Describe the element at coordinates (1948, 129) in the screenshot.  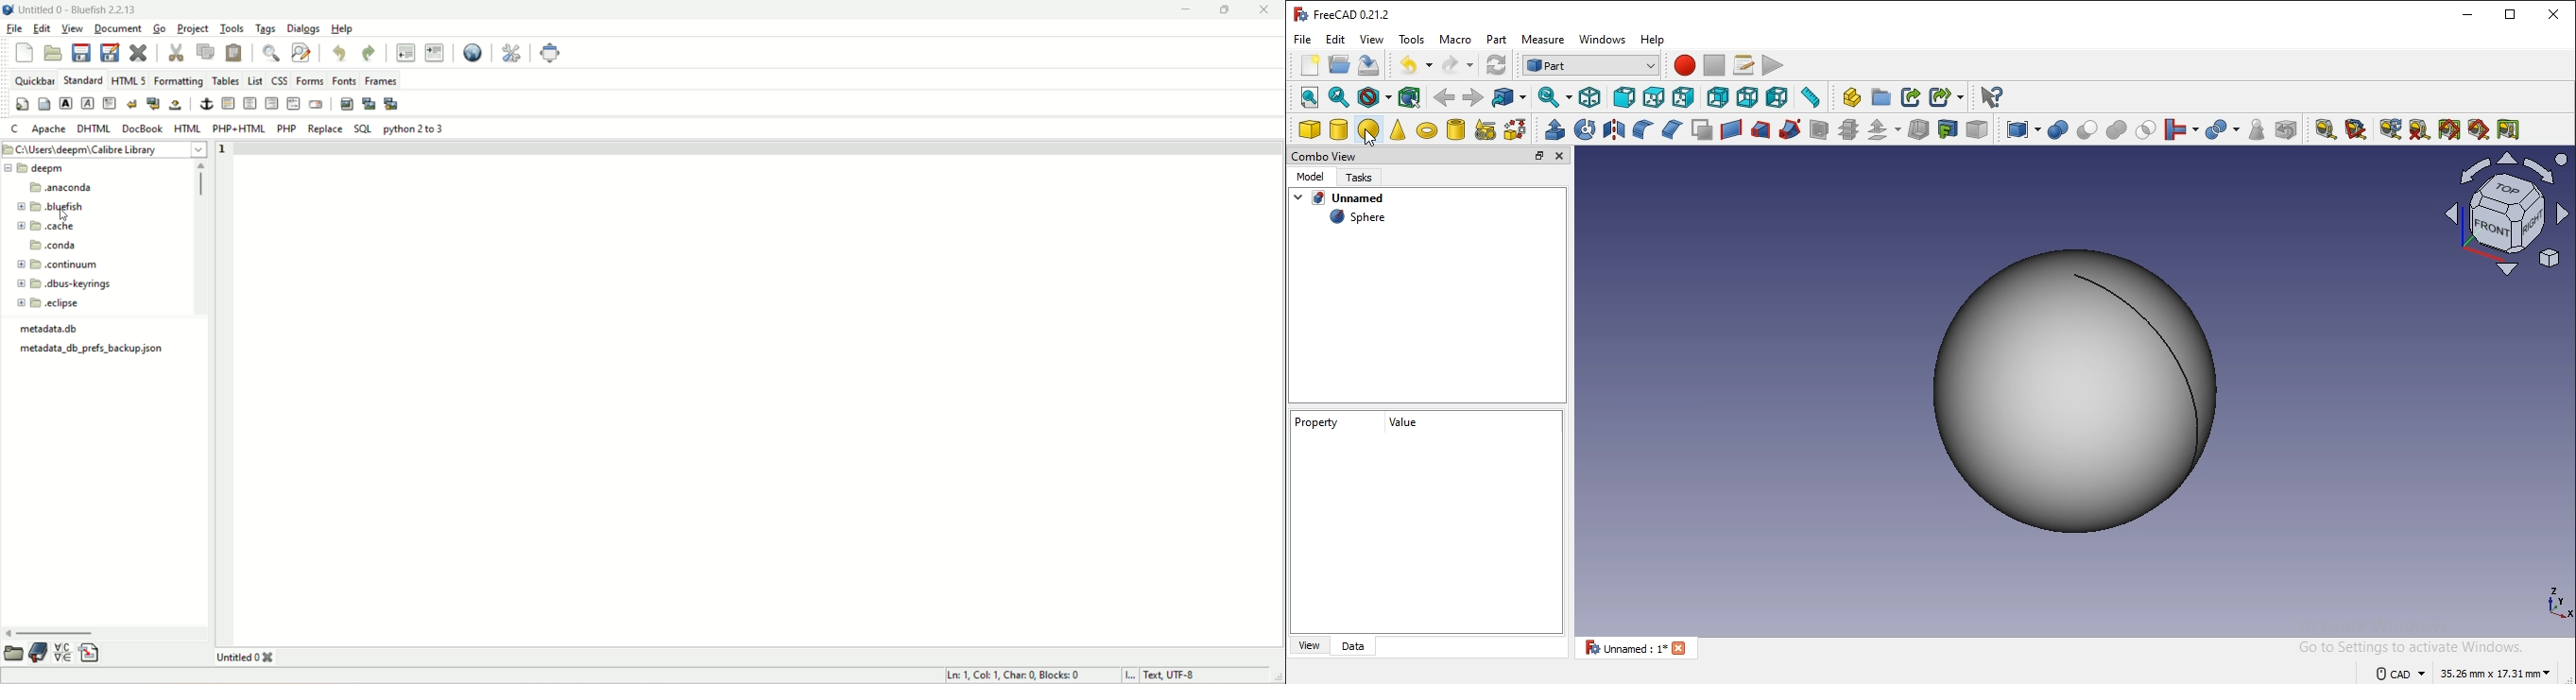
I see `create projection on surface` at that location.